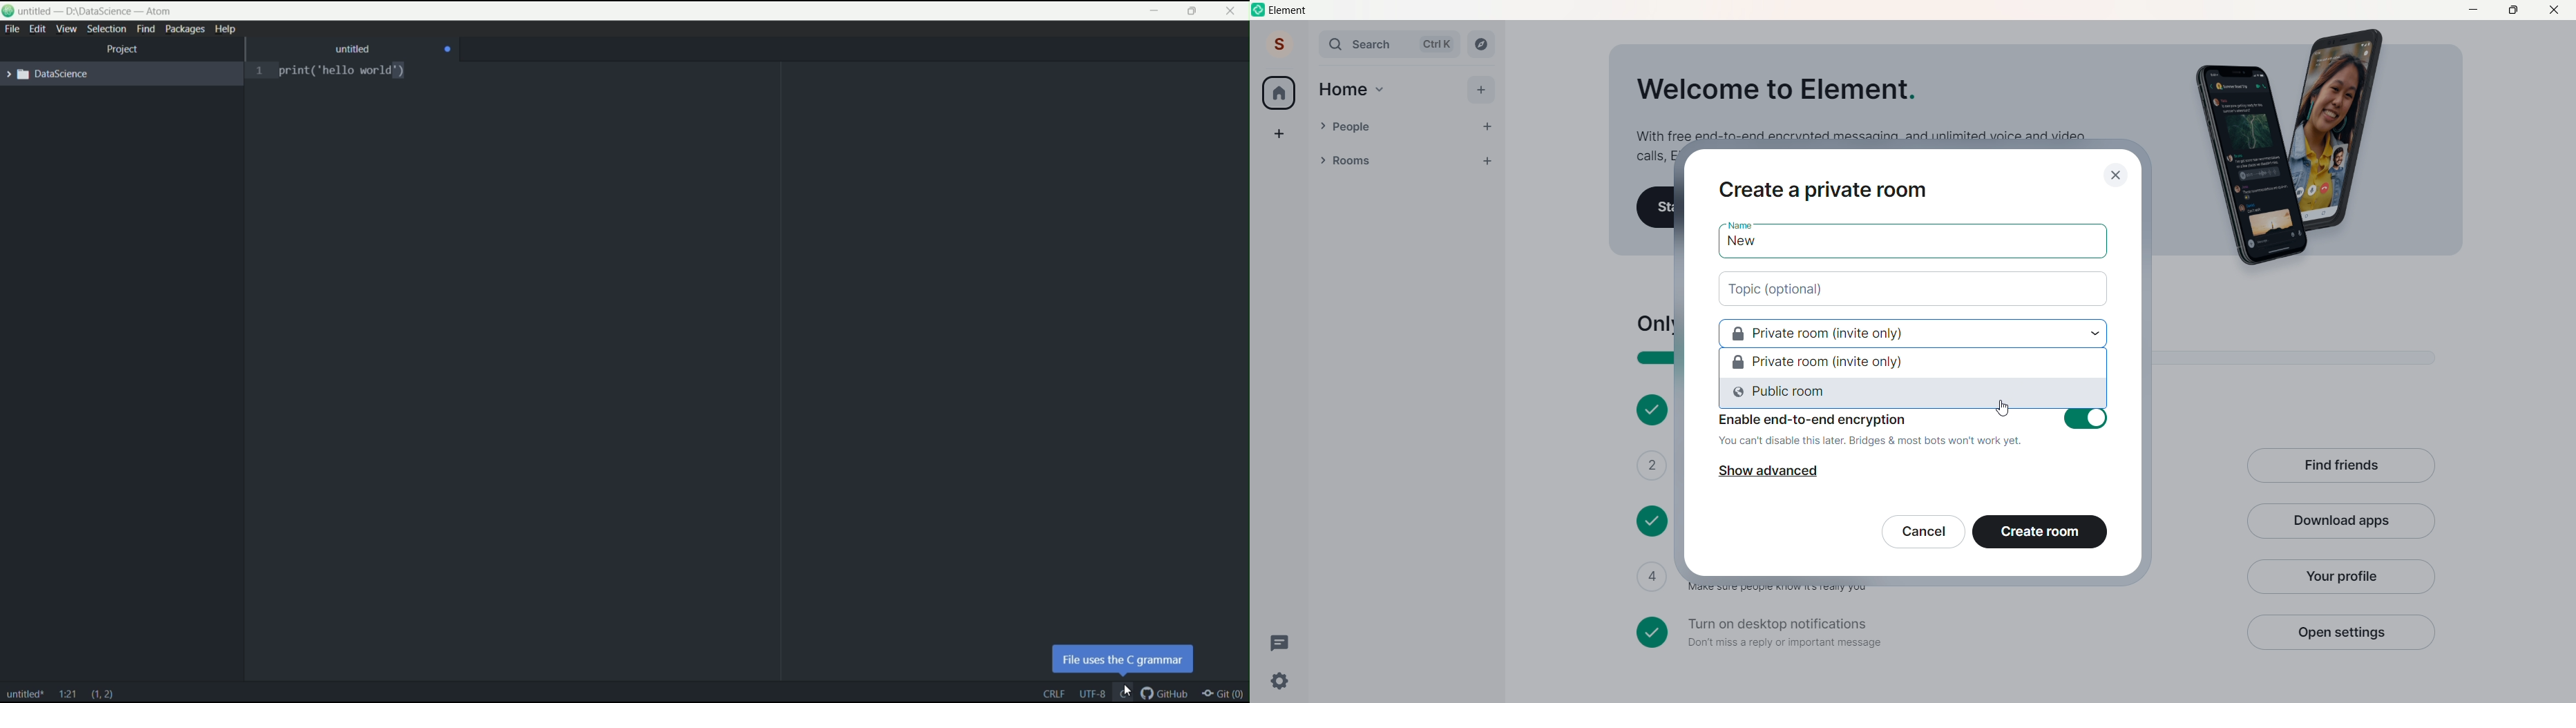 Image resolution: width=2576 pixels, height=728 pixels. What do you see at coordinates (1460, 161) in the screenshot?
I see `List options` at bounding box center [1460, 161].